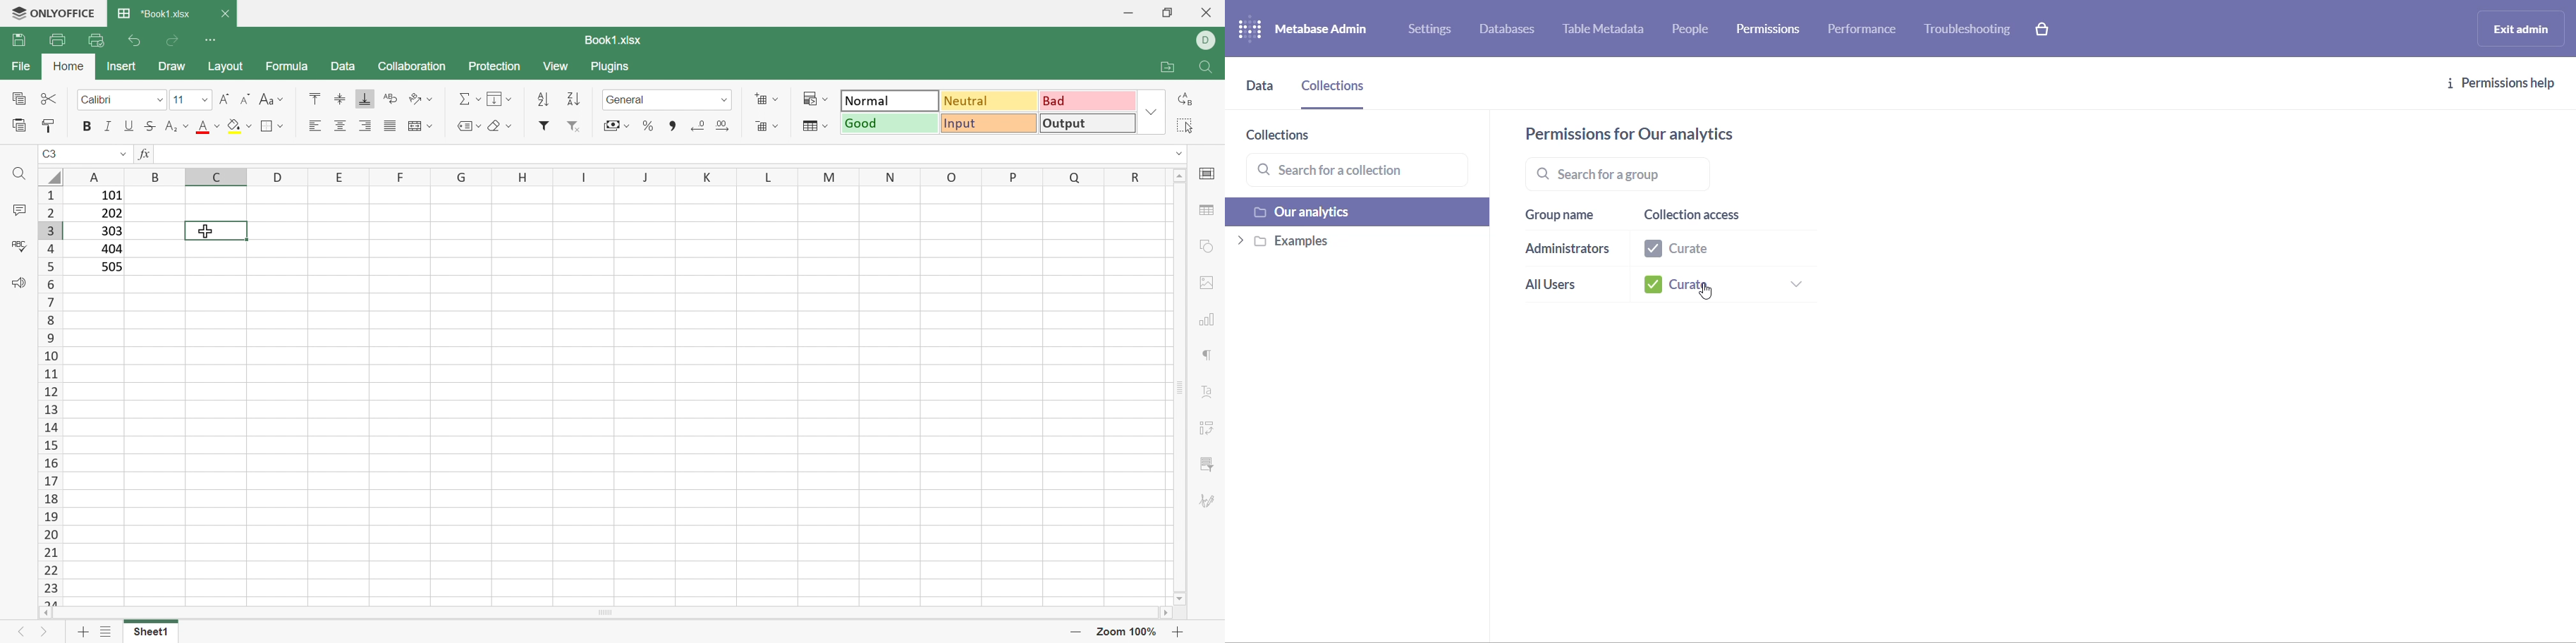 This screenshot has height=644, width=2576. Describe the element at coordinates (1166, 13) in the screenshot. I see `Restore Down` at that location.